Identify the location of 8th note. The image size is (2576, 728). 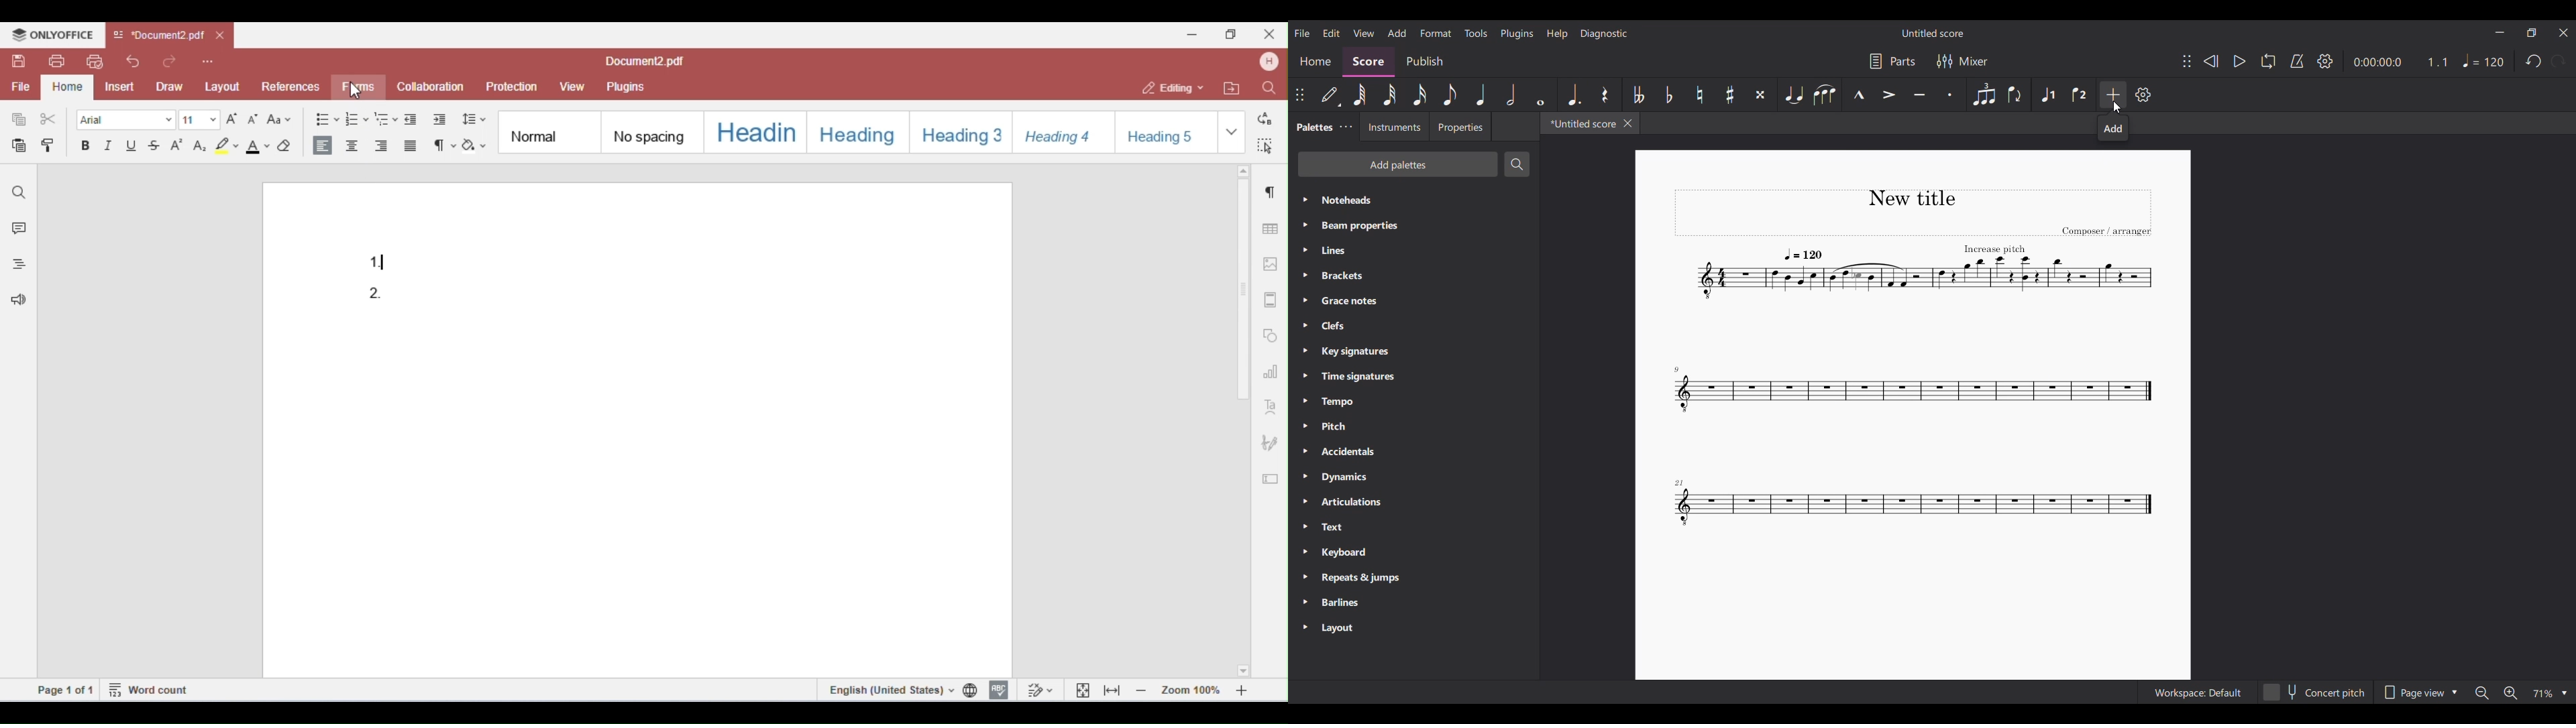
(1450, 95).